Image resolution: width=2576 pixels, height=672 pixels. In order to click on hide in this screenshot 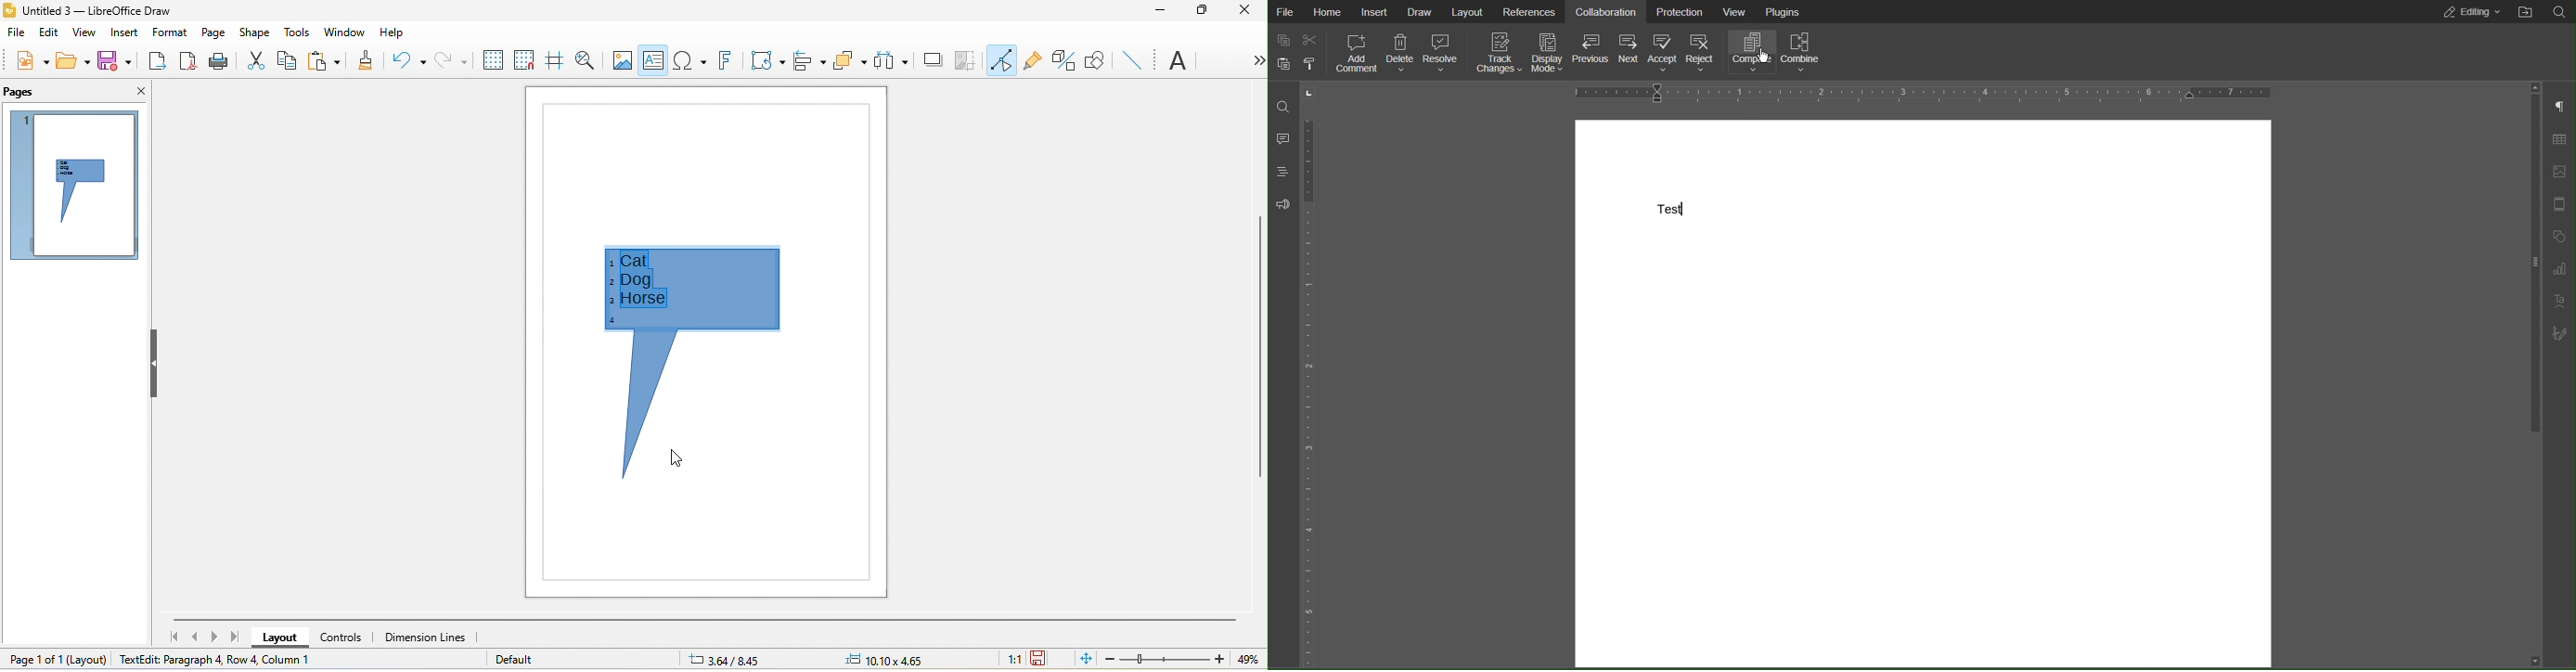, I will do `click(151, 364)`.